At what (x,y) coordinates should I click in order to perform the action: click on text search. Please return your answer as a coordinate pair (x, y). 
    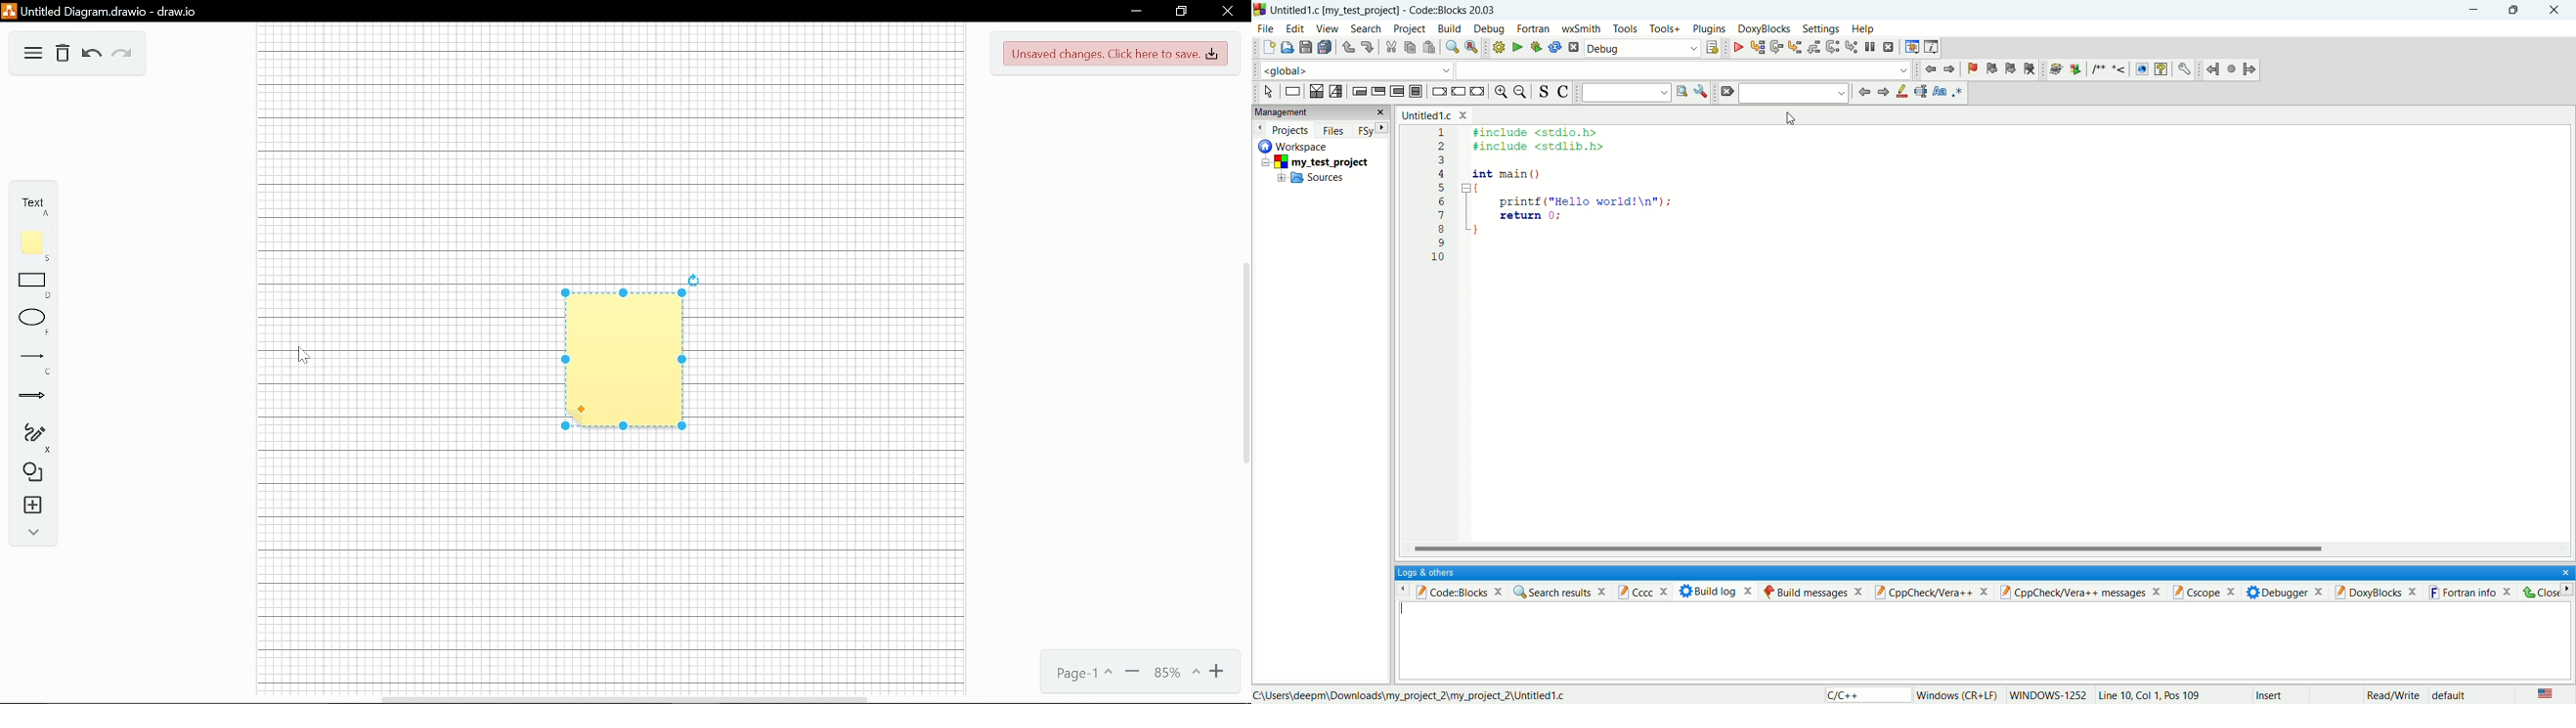
    Looking at the image, I should click on (1626, 92).